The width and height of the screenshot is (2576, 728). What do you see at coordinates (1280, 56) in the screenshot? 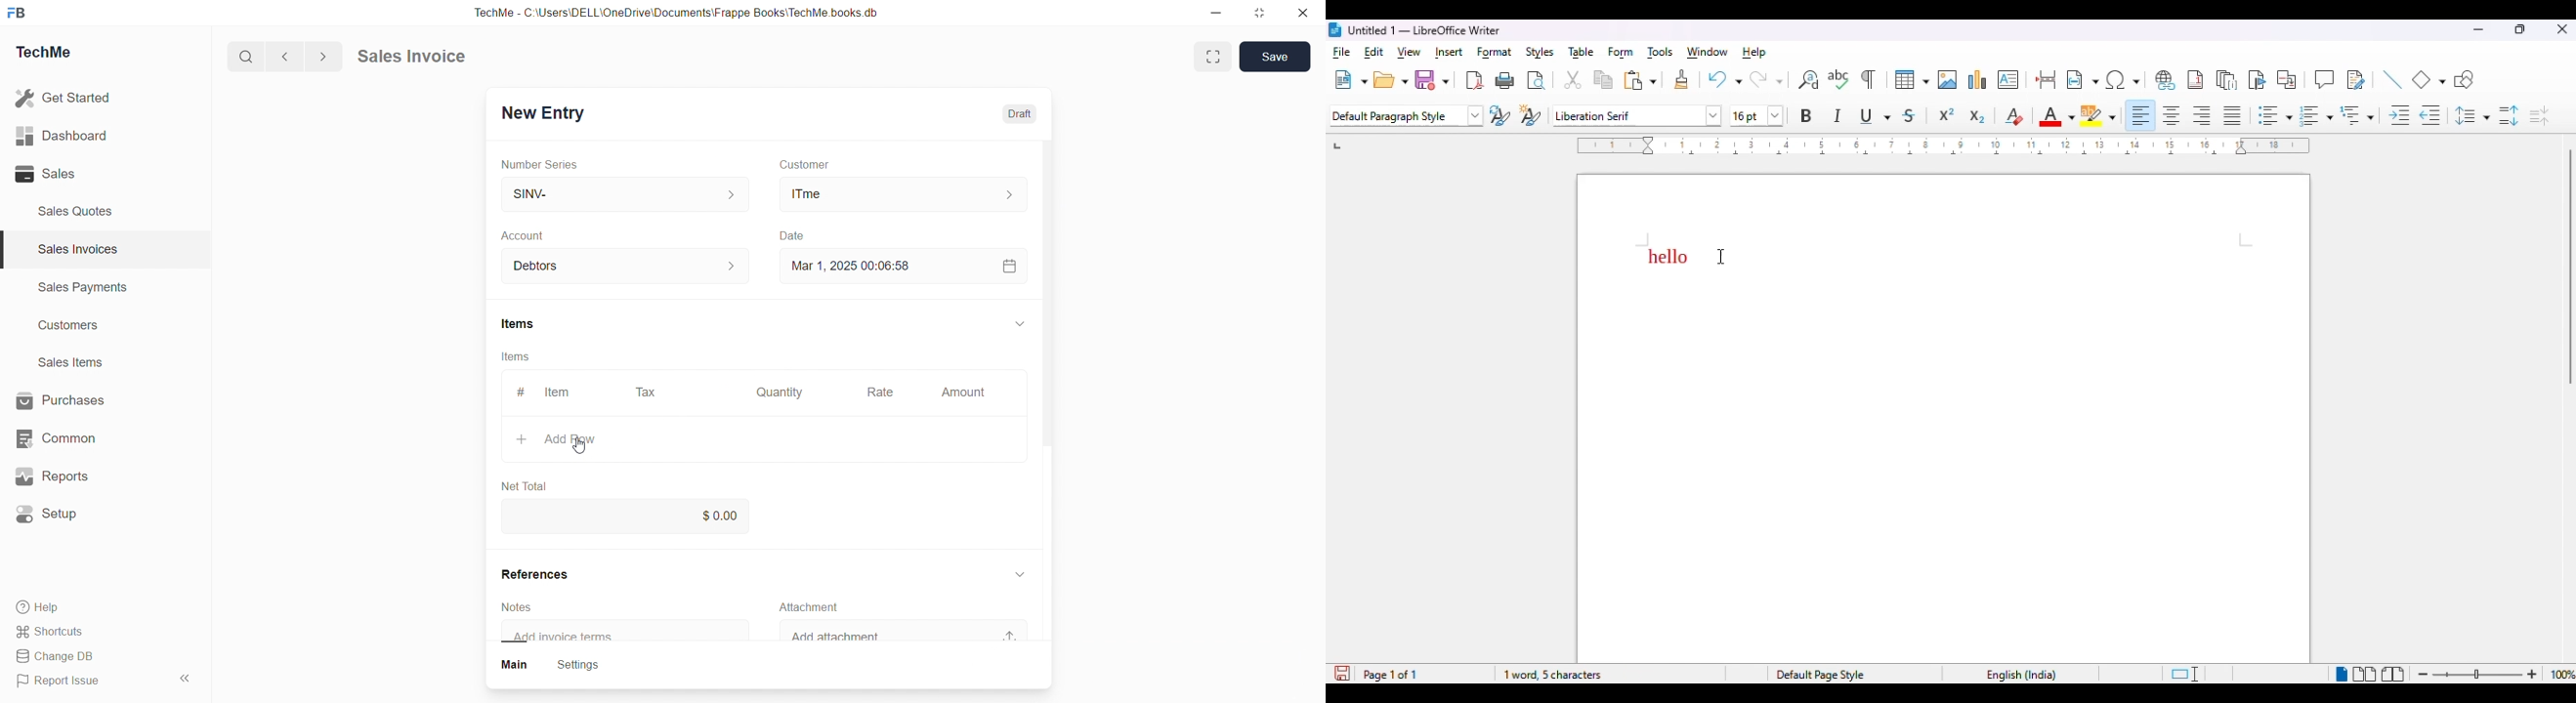
I see `Save` at bounding box center [1280, 56].